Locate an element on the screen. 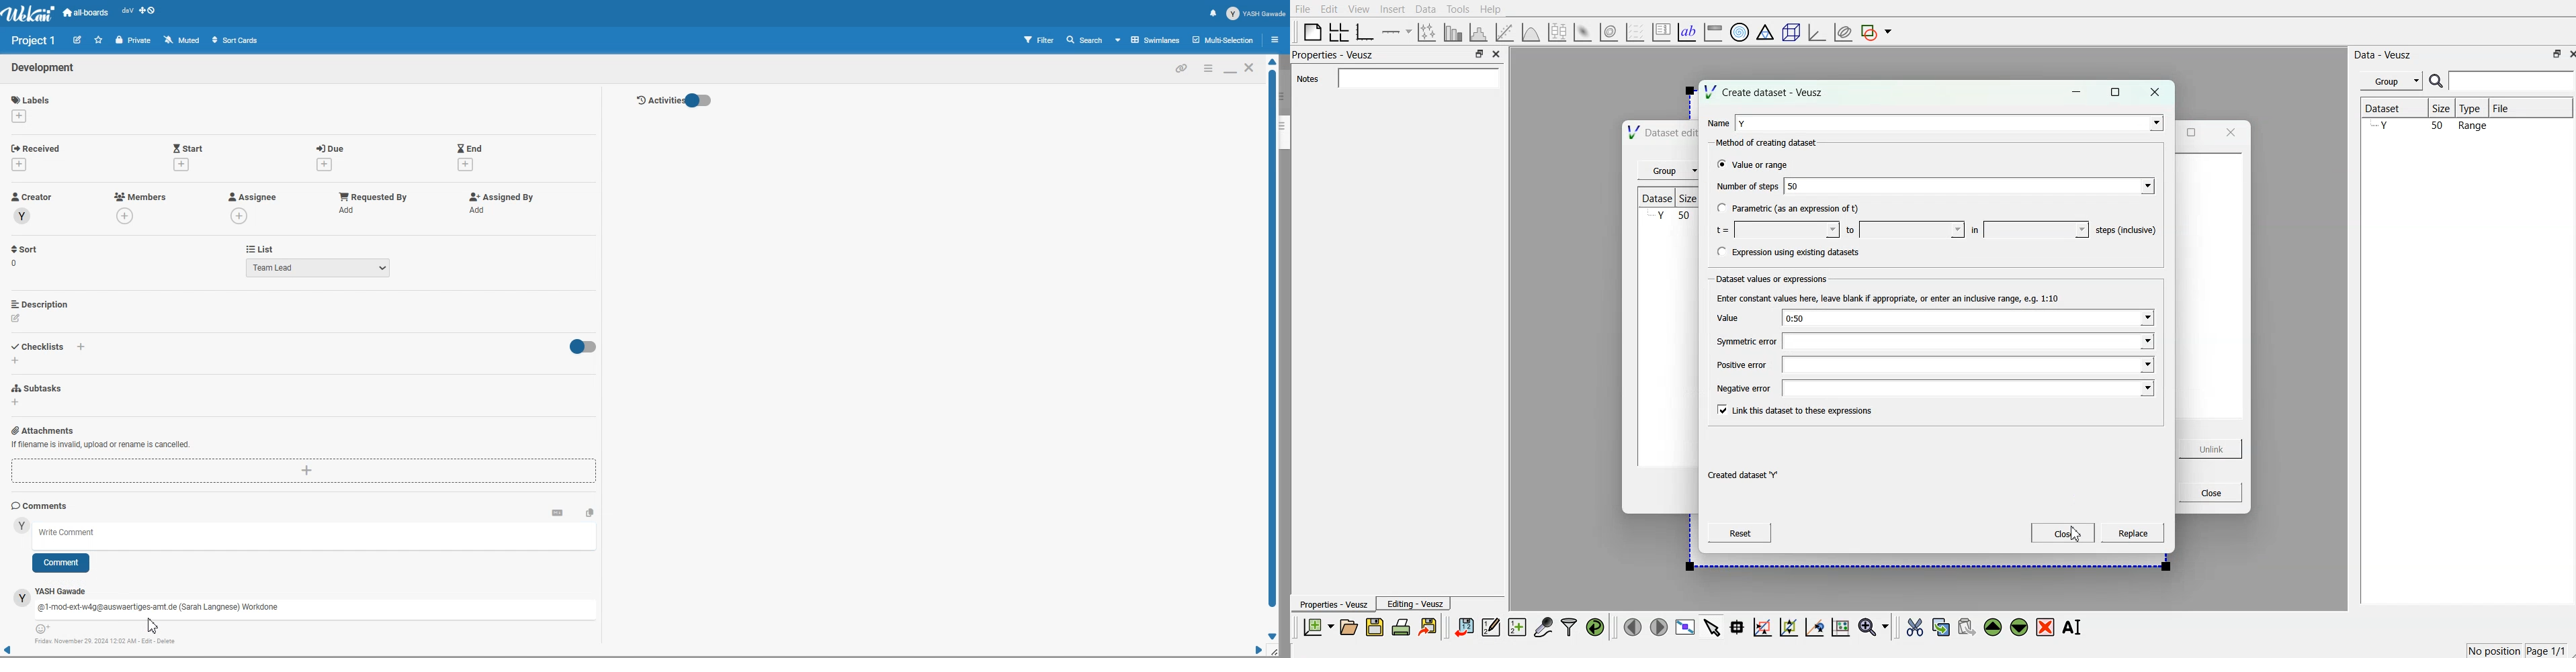  maximise is located at coordinates (2120, 91).